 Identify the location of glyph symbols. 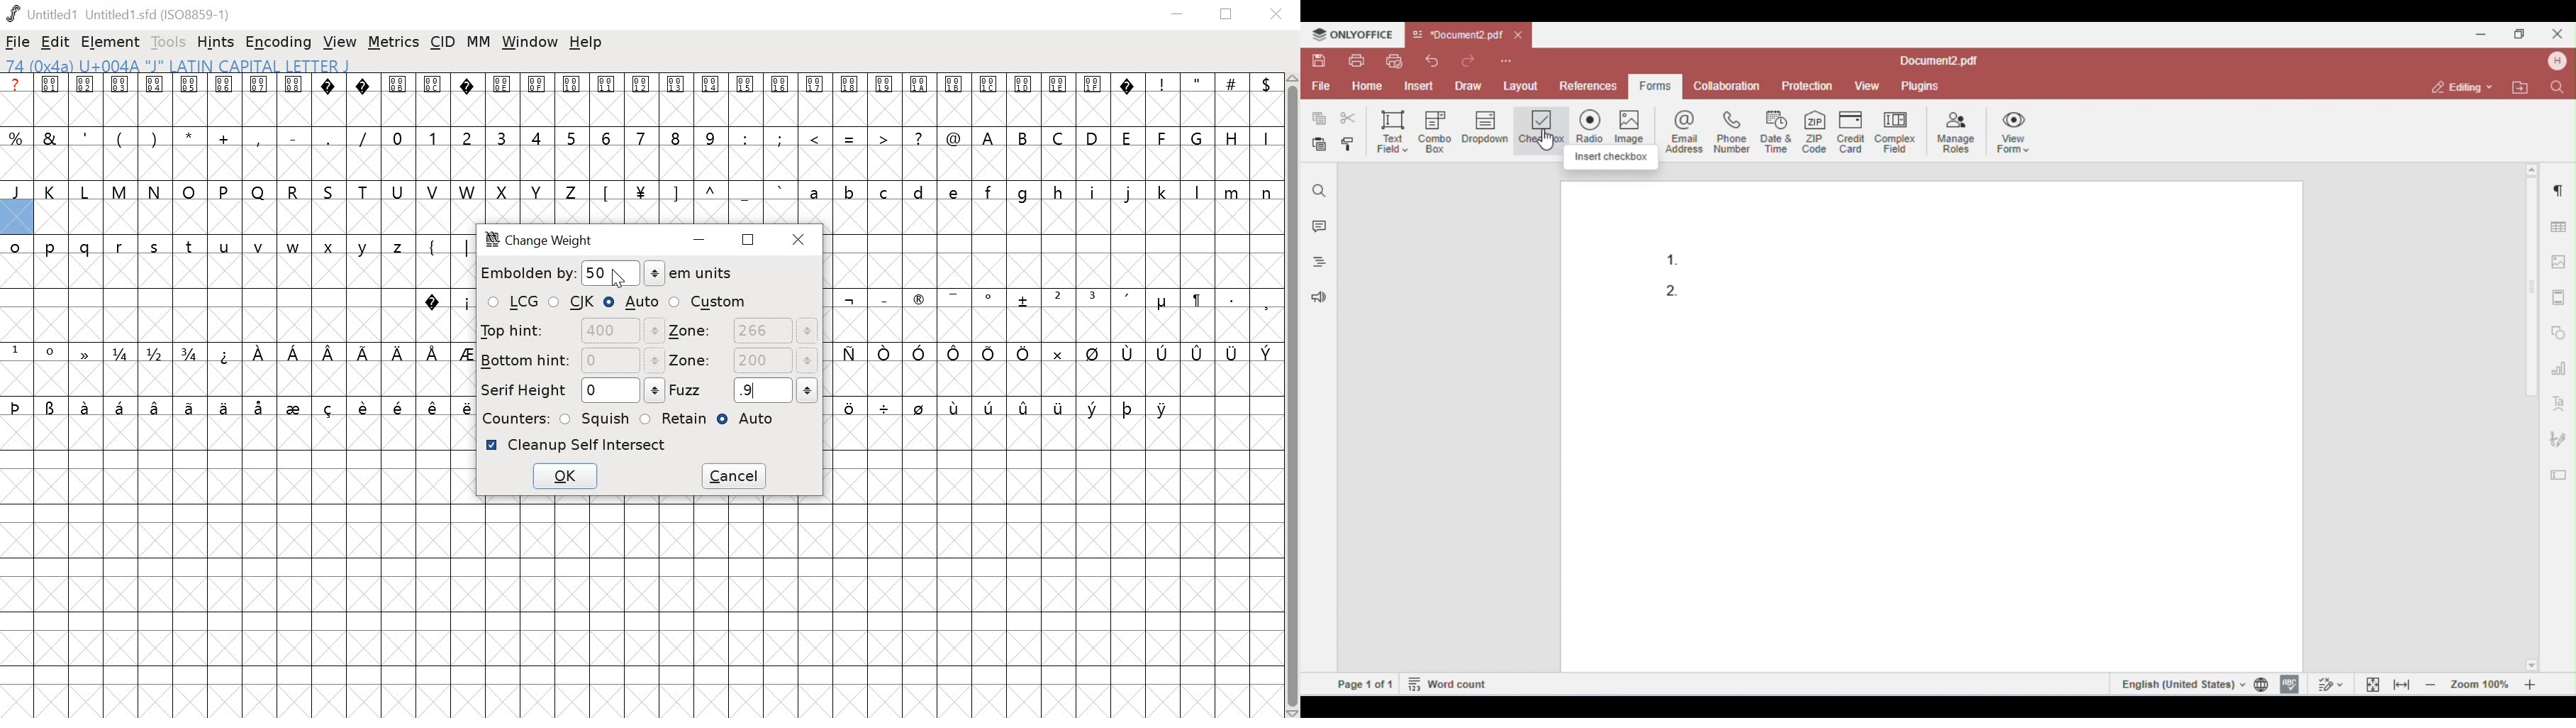
(569, 84).